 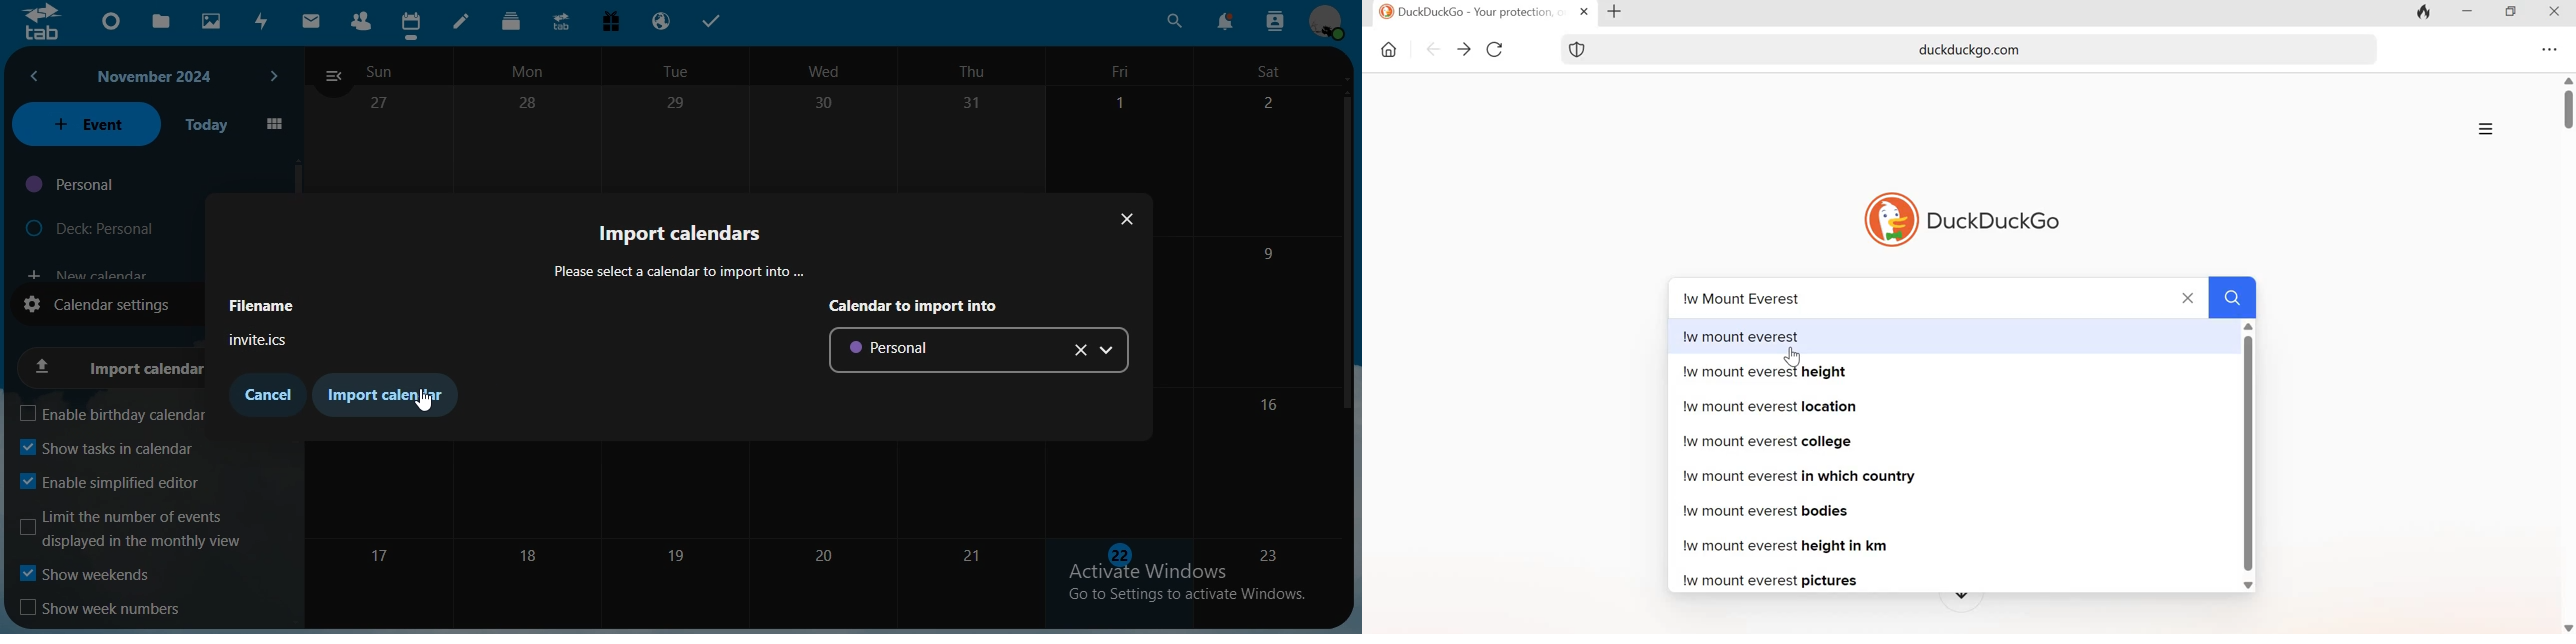 I want to click on search contact, so click(x=1274, y=19).